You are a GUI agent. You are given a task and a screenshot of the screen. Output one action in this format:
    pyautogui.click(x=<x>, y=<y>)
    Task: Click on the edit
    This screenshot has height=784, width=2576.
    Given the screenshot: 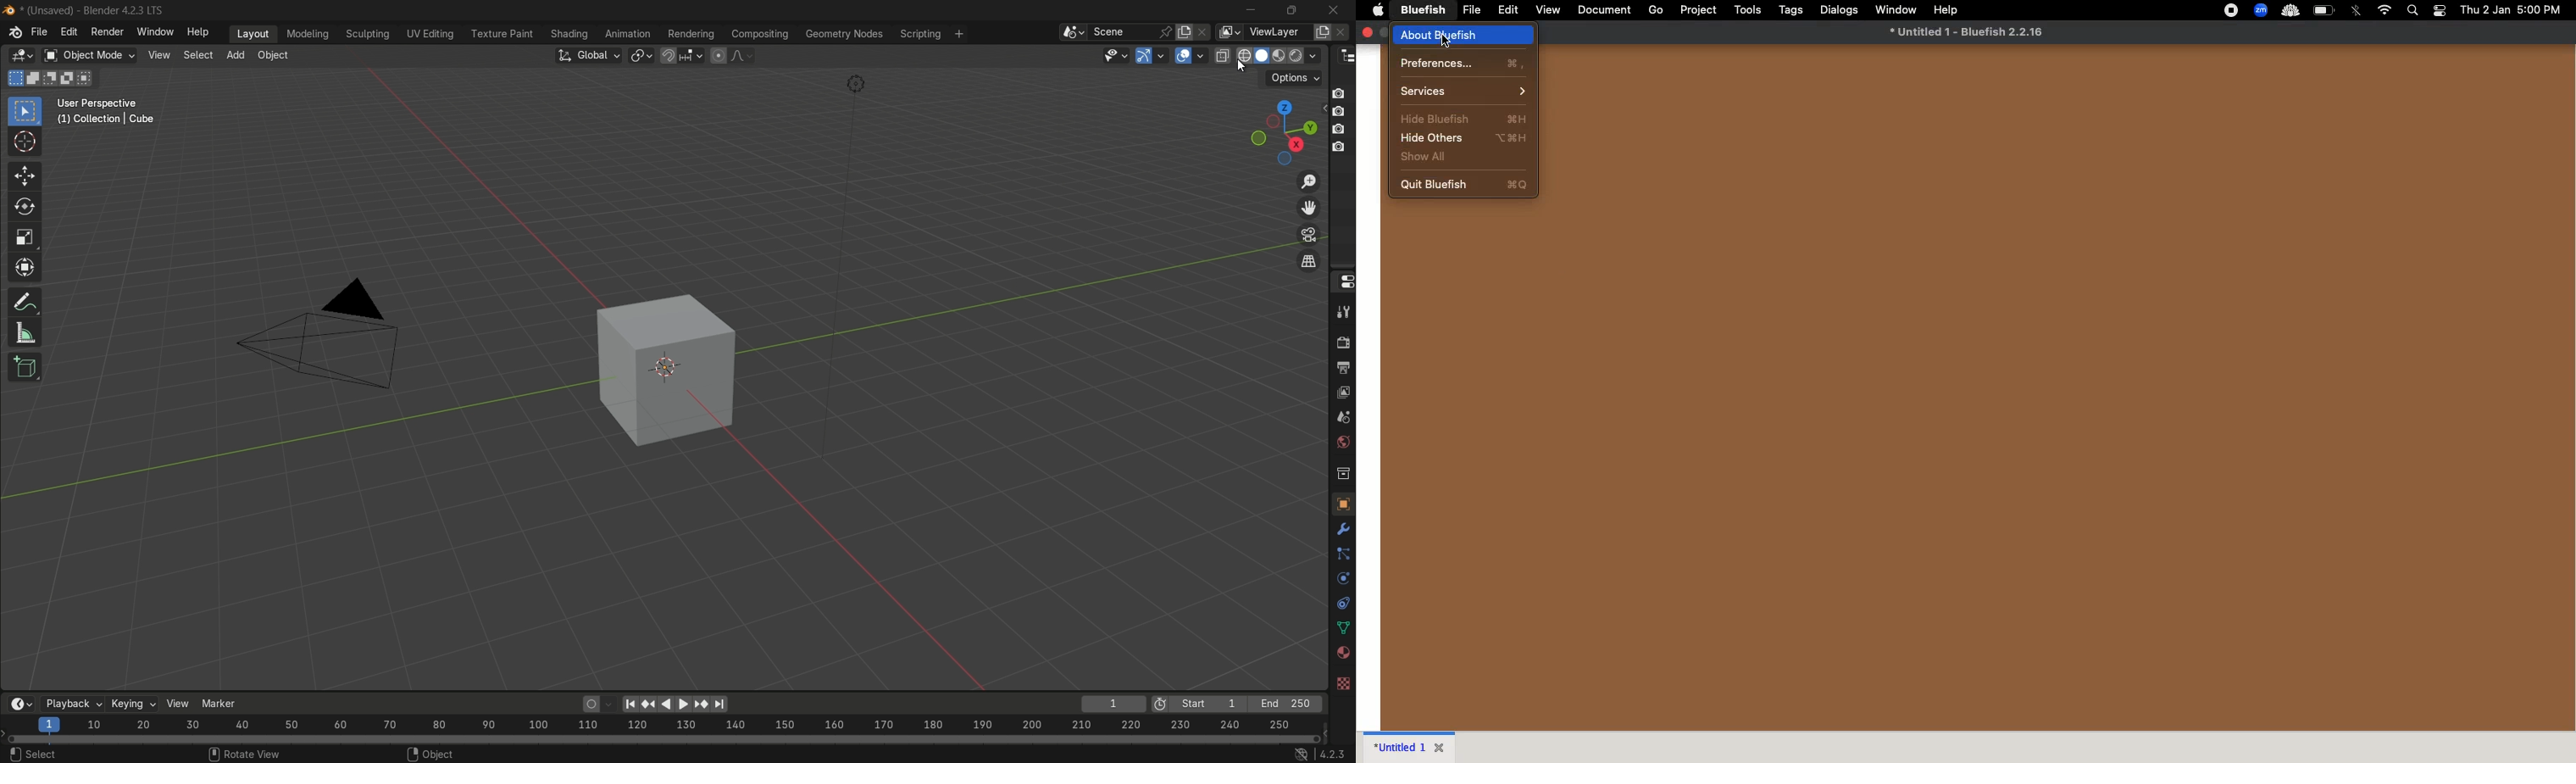 What is the action you would take?
    pyautogui.click(x=1510, y=10)
    